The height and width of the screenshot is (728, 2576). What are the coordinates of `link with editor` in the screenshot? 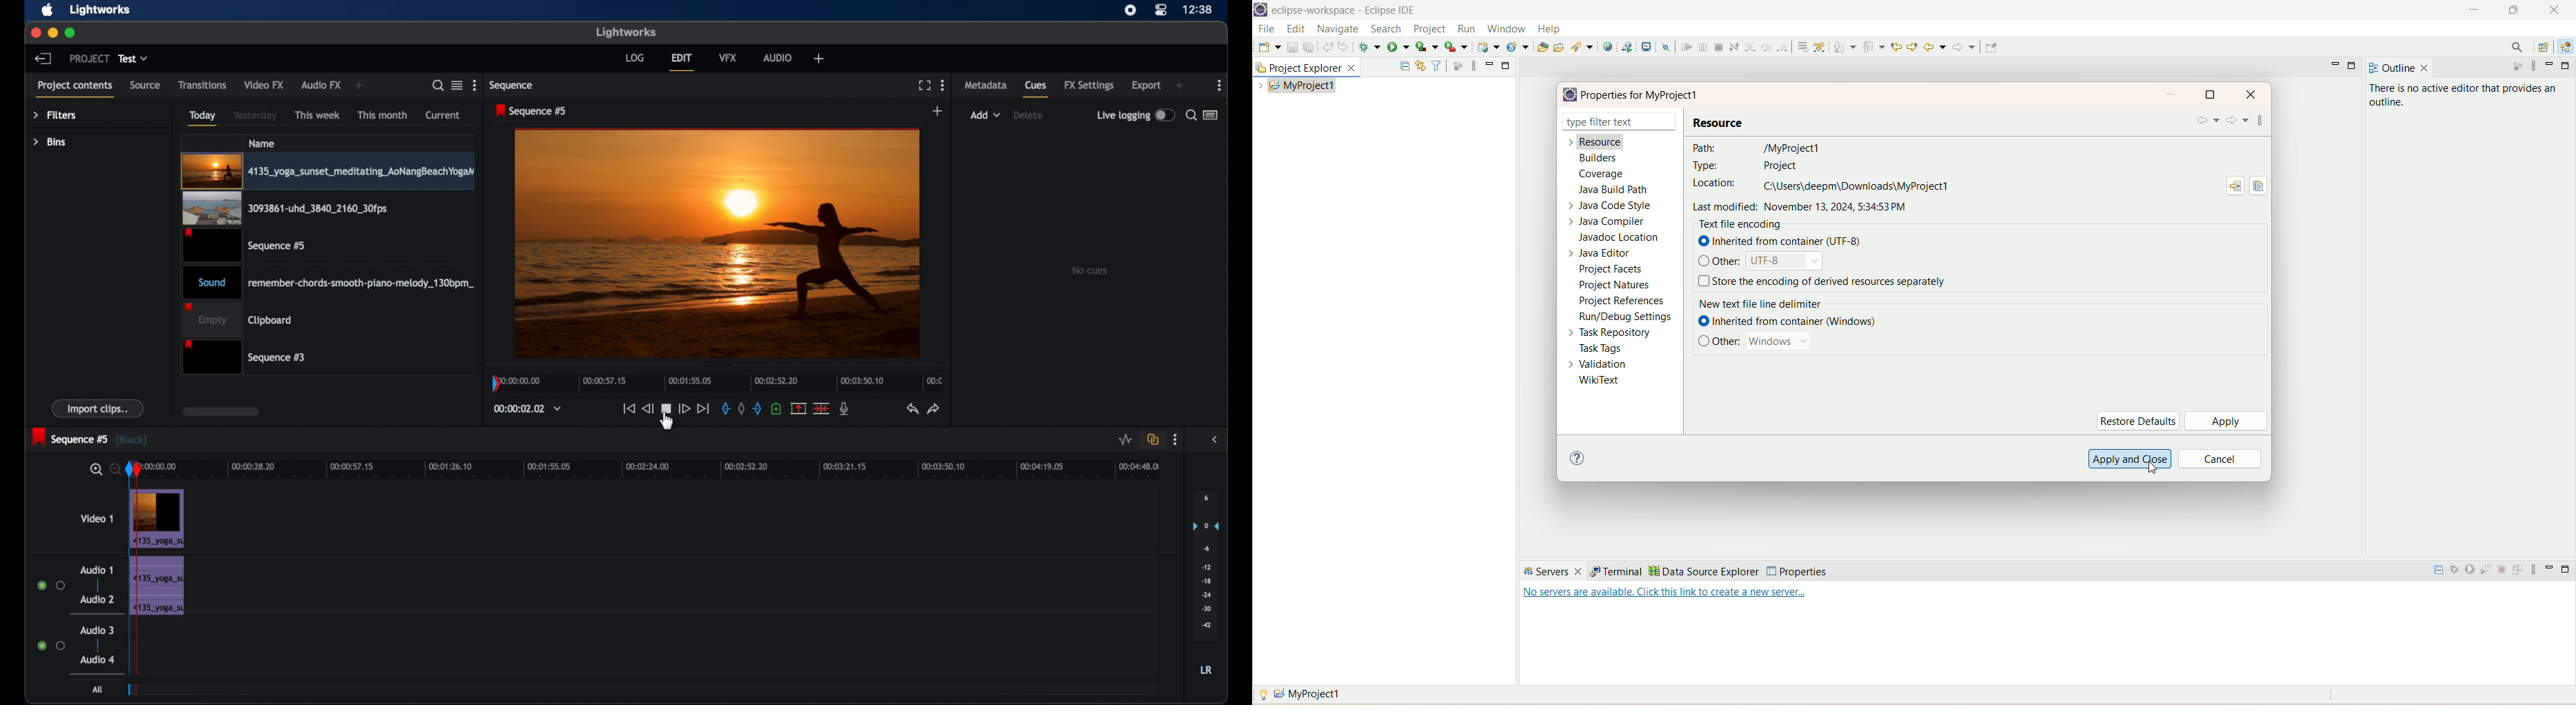 It's located at (1420, 64).